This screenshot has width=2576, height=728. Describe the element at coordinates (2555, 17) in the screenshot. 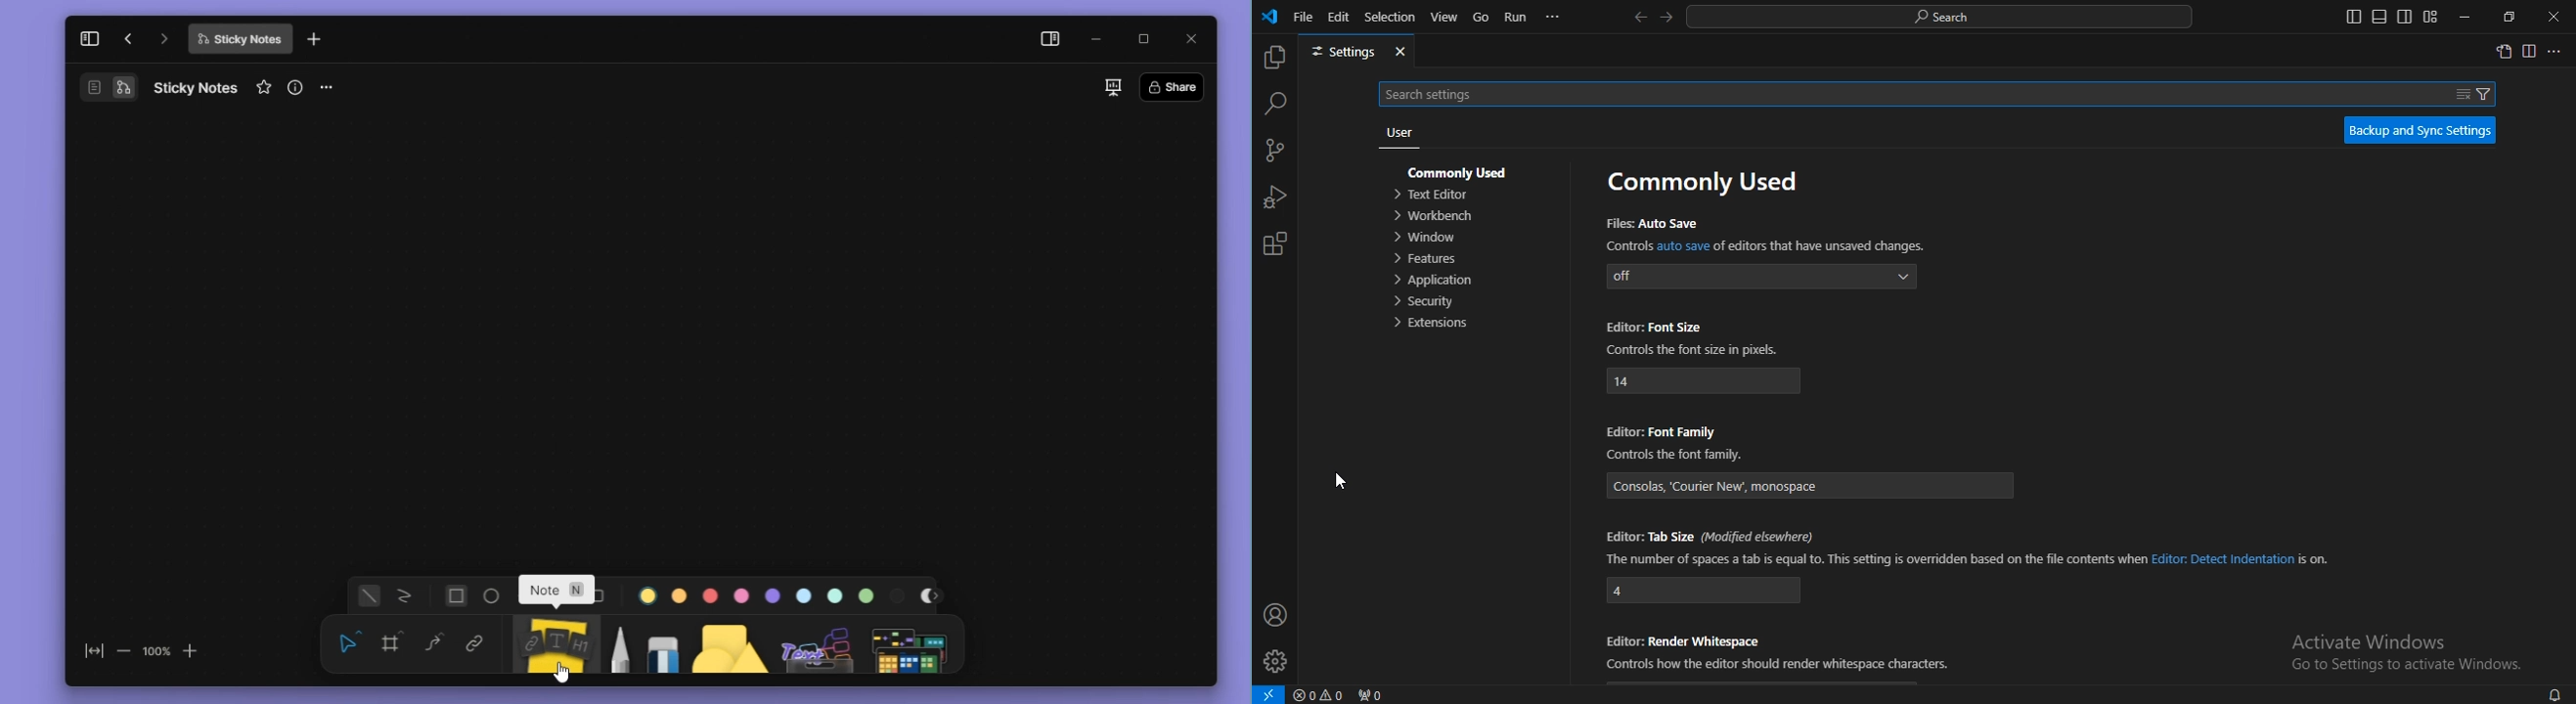

I see `close` at that location.